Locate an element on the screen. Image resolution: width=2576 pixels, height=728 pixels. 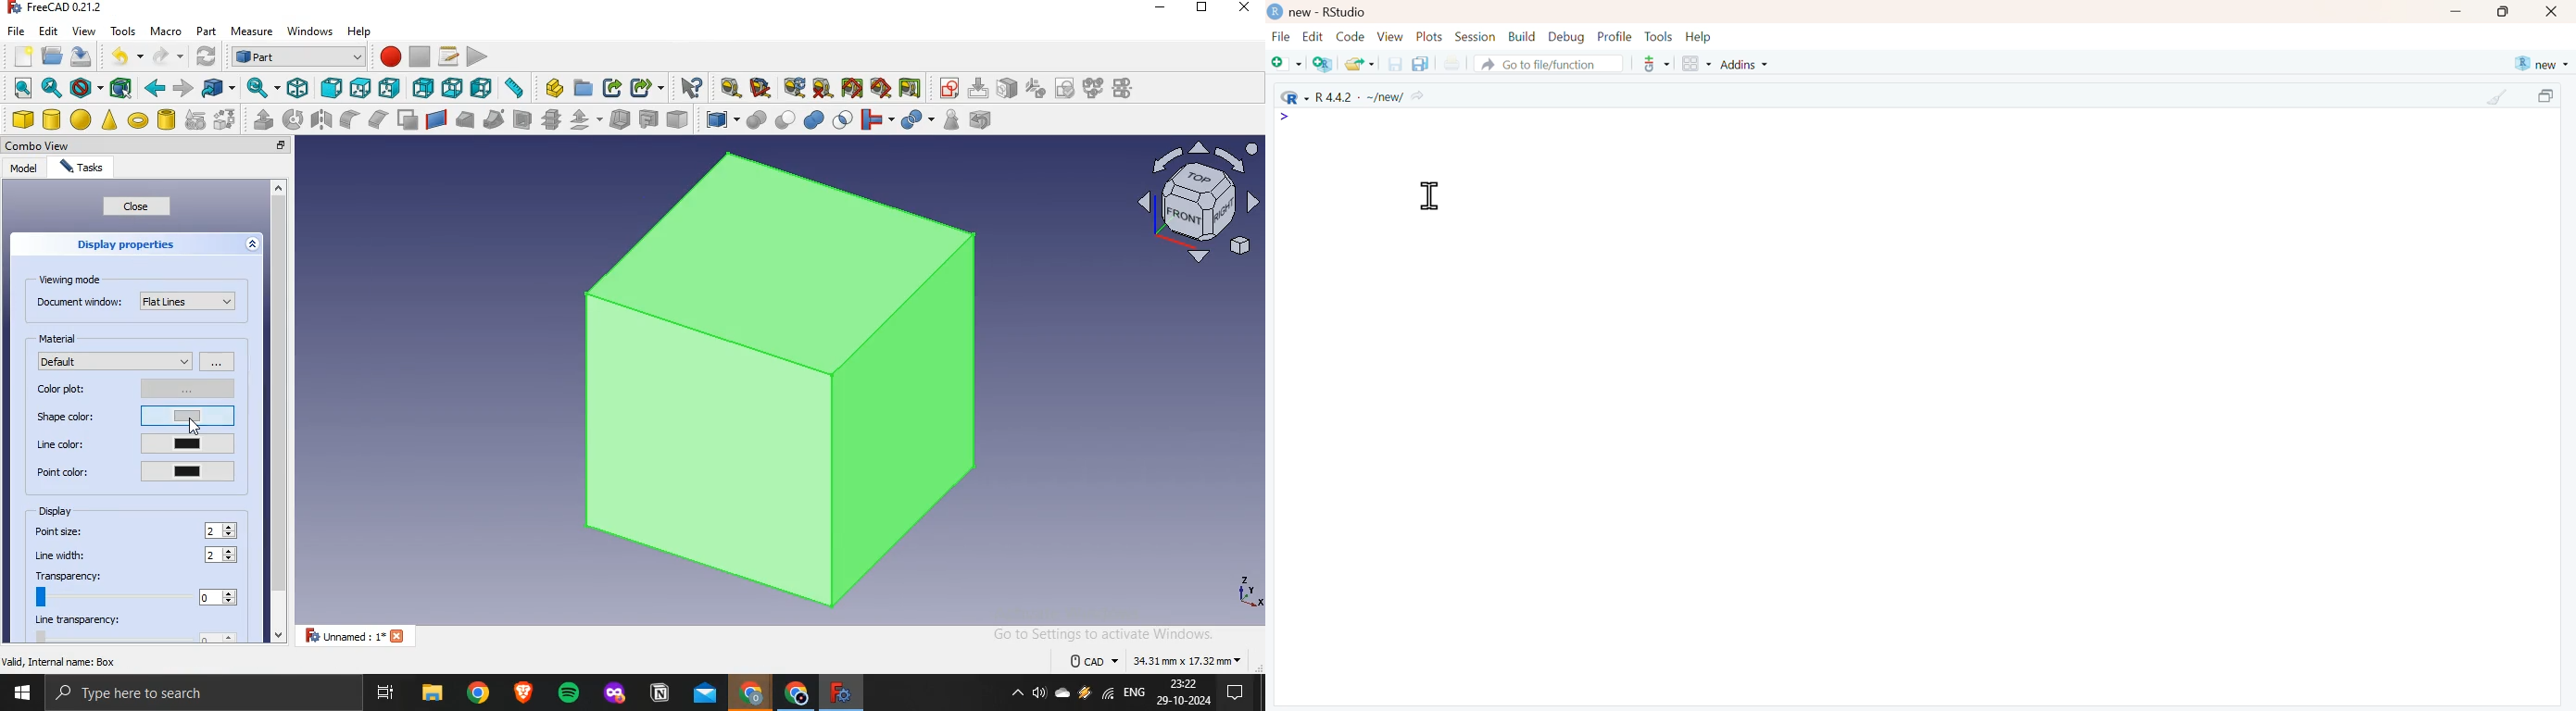
revolve is located at coordinates (293, 118).